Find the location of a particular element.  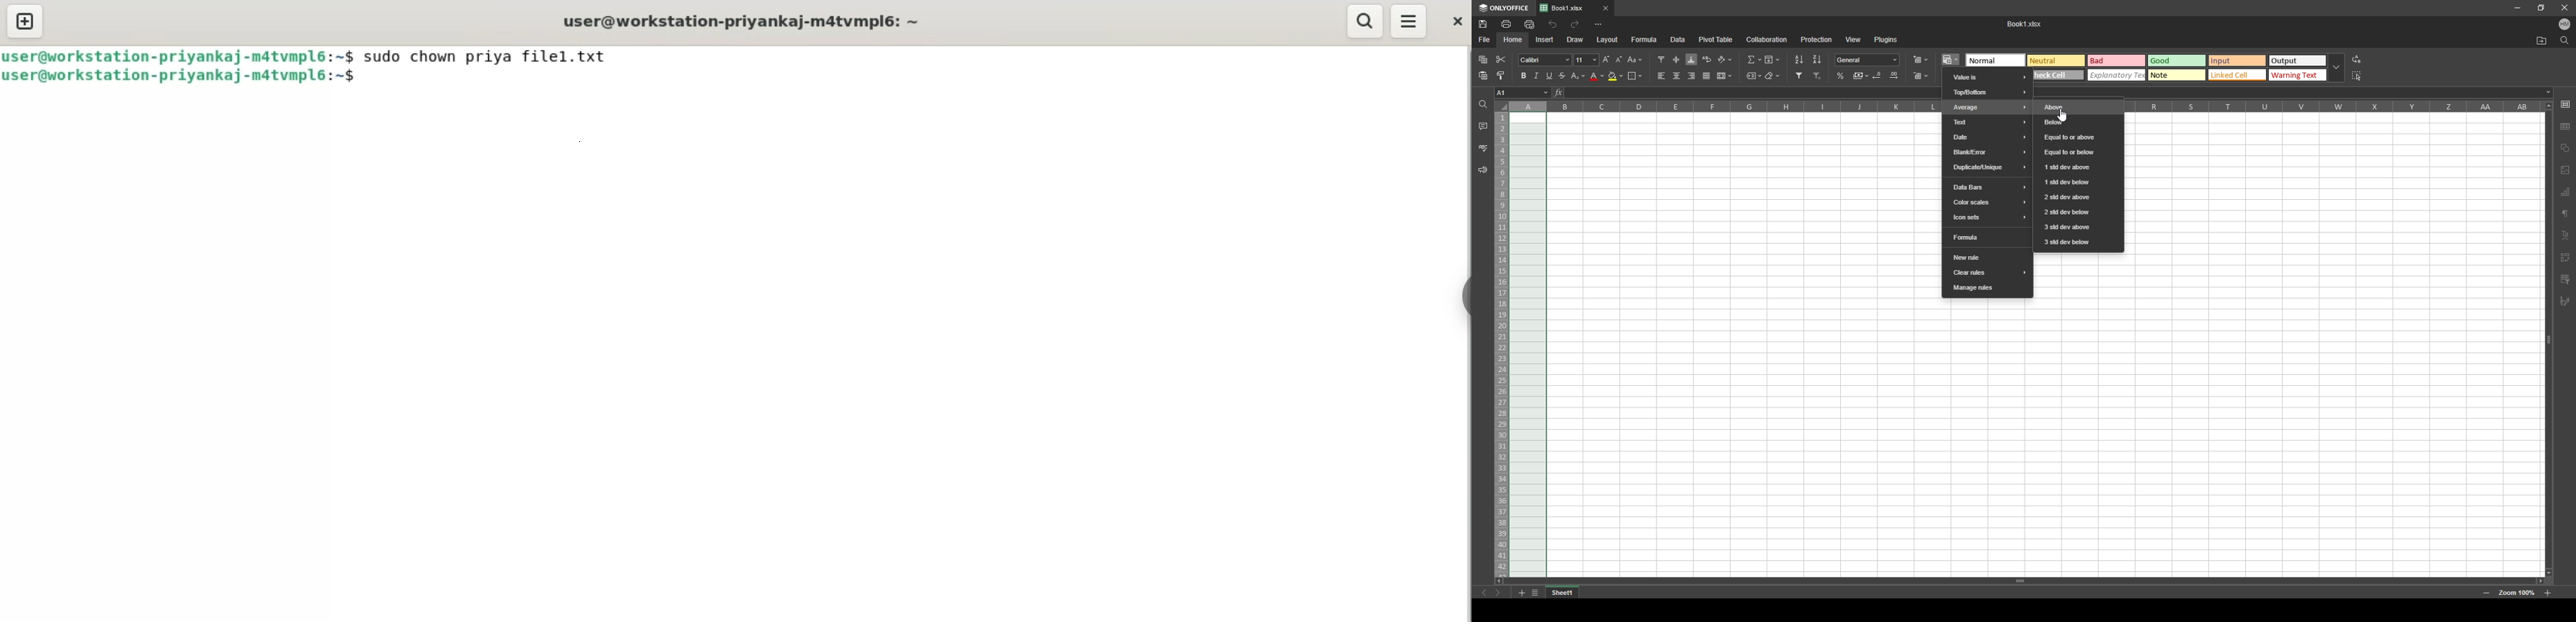

italic is located at coordinates (1536, 75).